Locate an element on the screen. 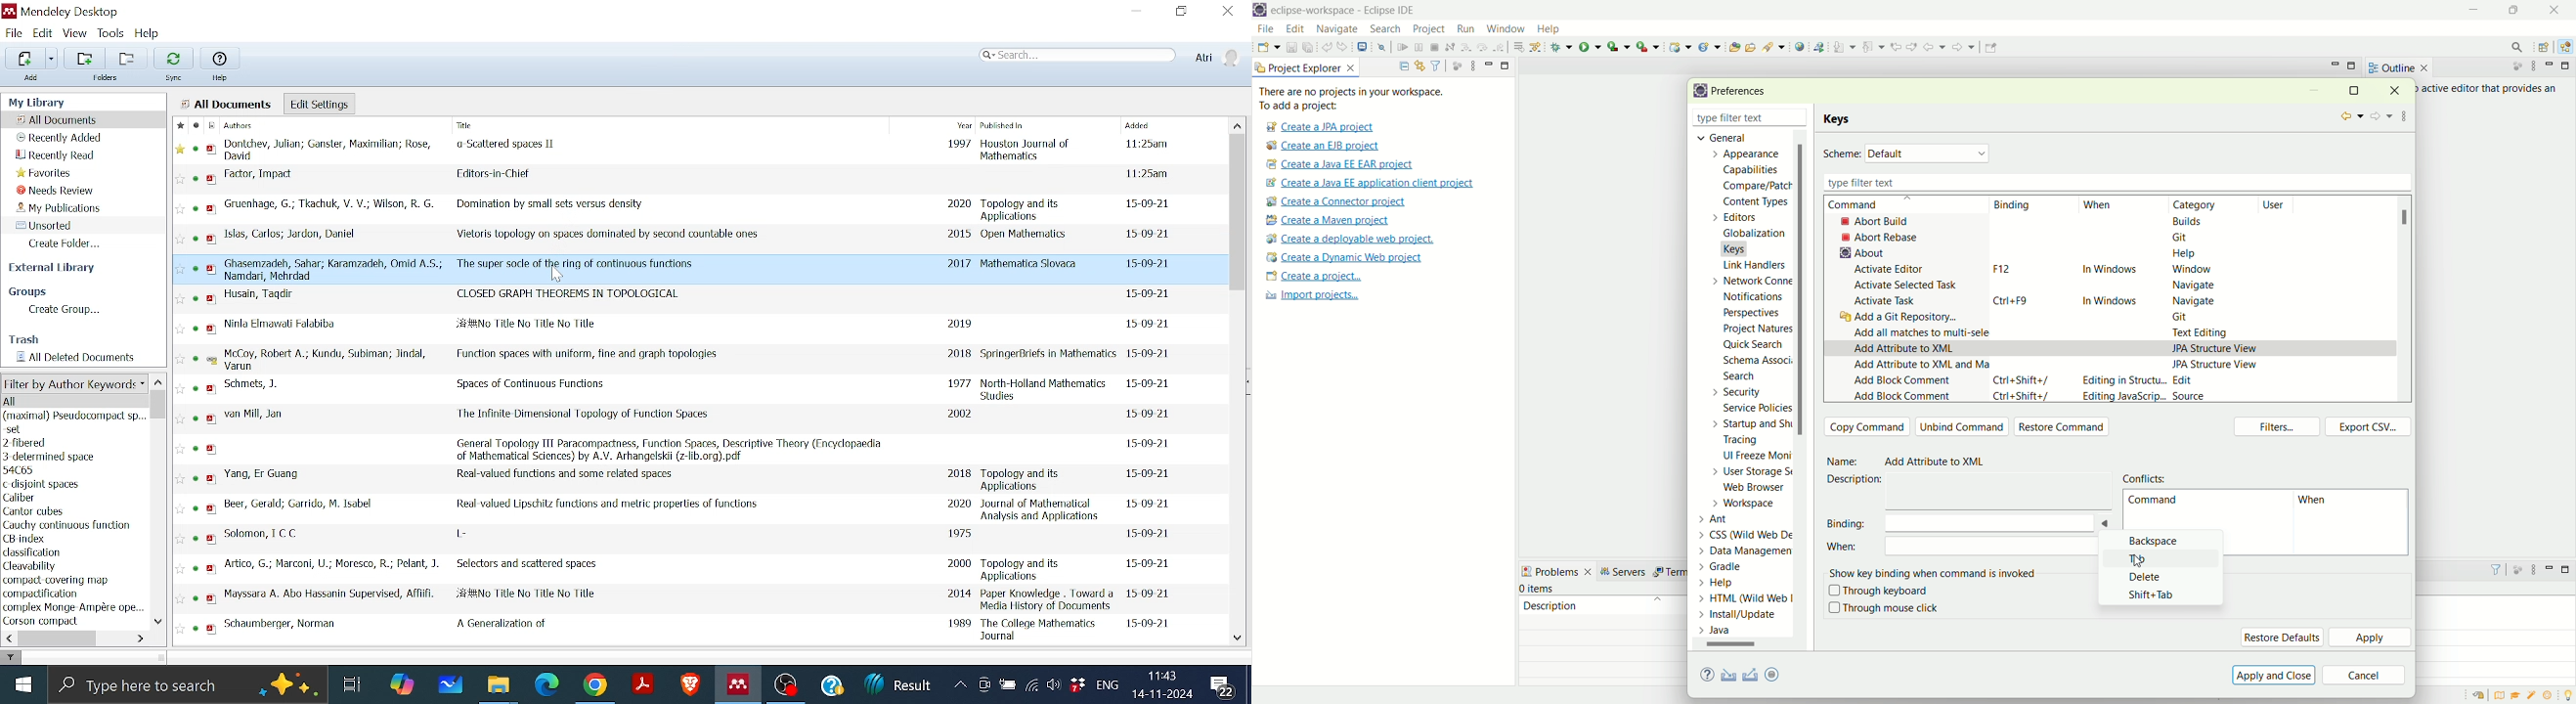 Image resolution: width=2576 pixels, height=728 pixels. Restore down is located at coordinates (1179, 12).